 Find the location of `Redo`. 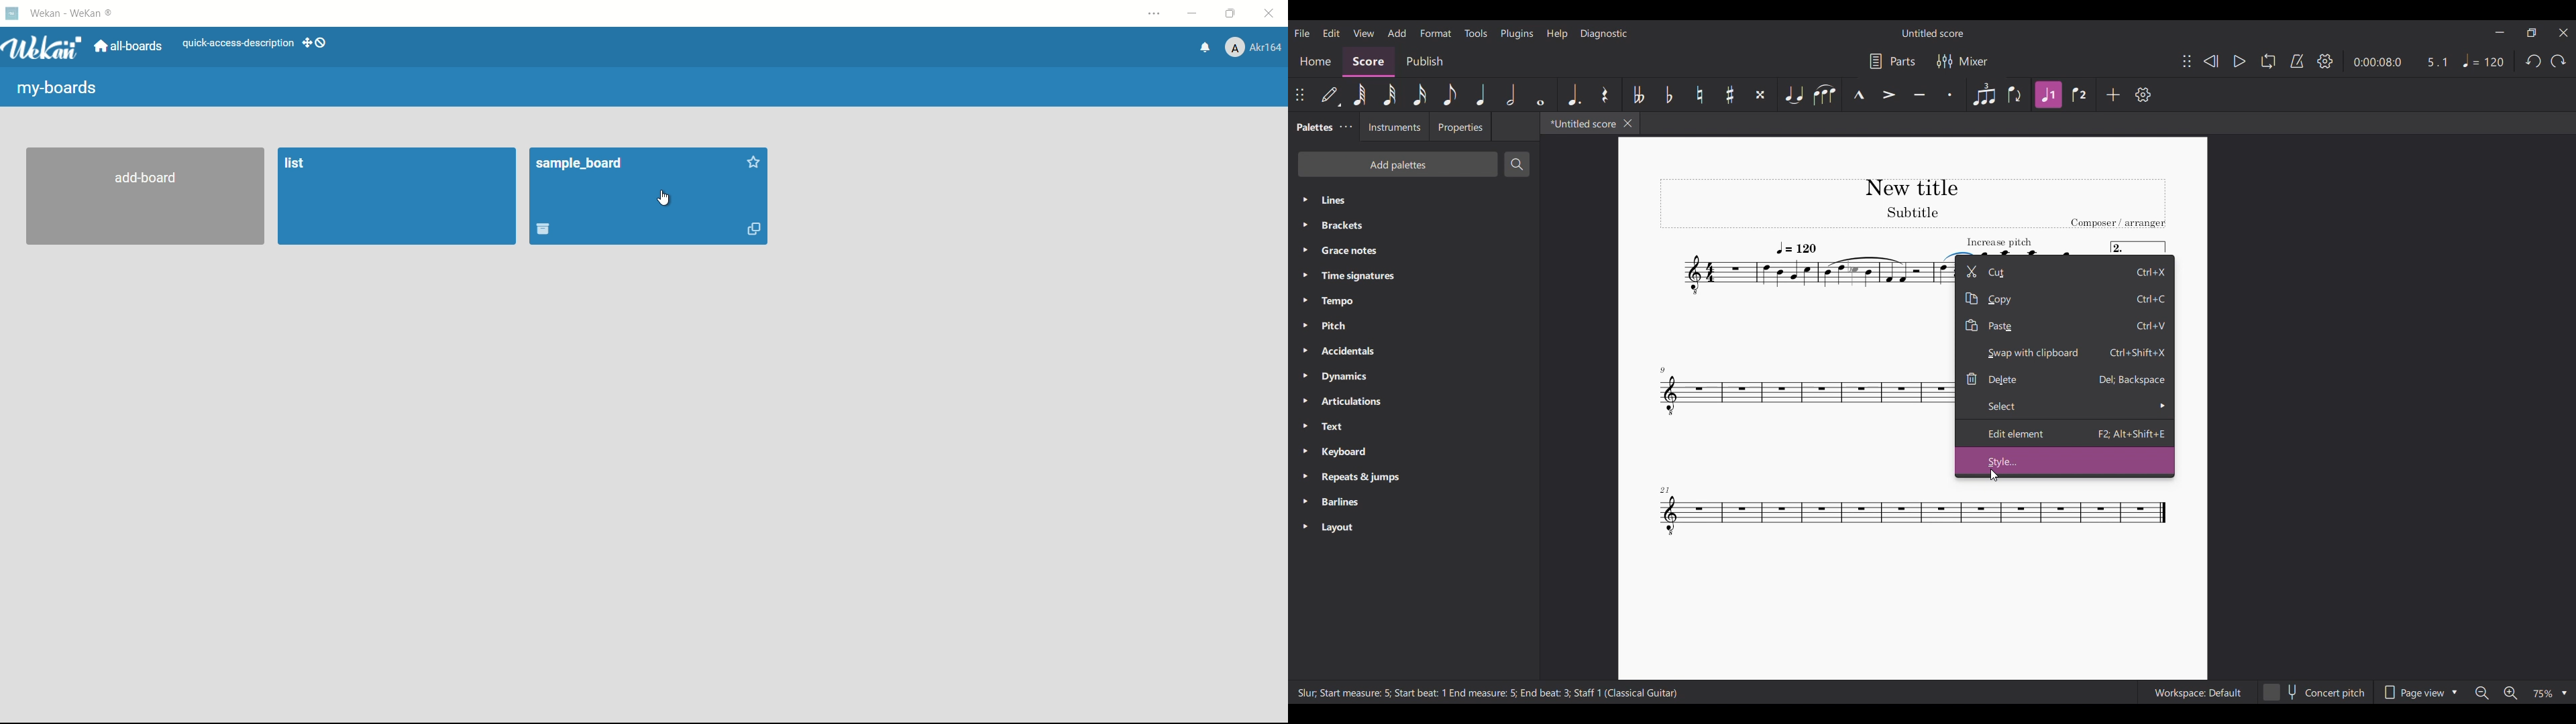

Redo is located at coordinates (2559, 61).